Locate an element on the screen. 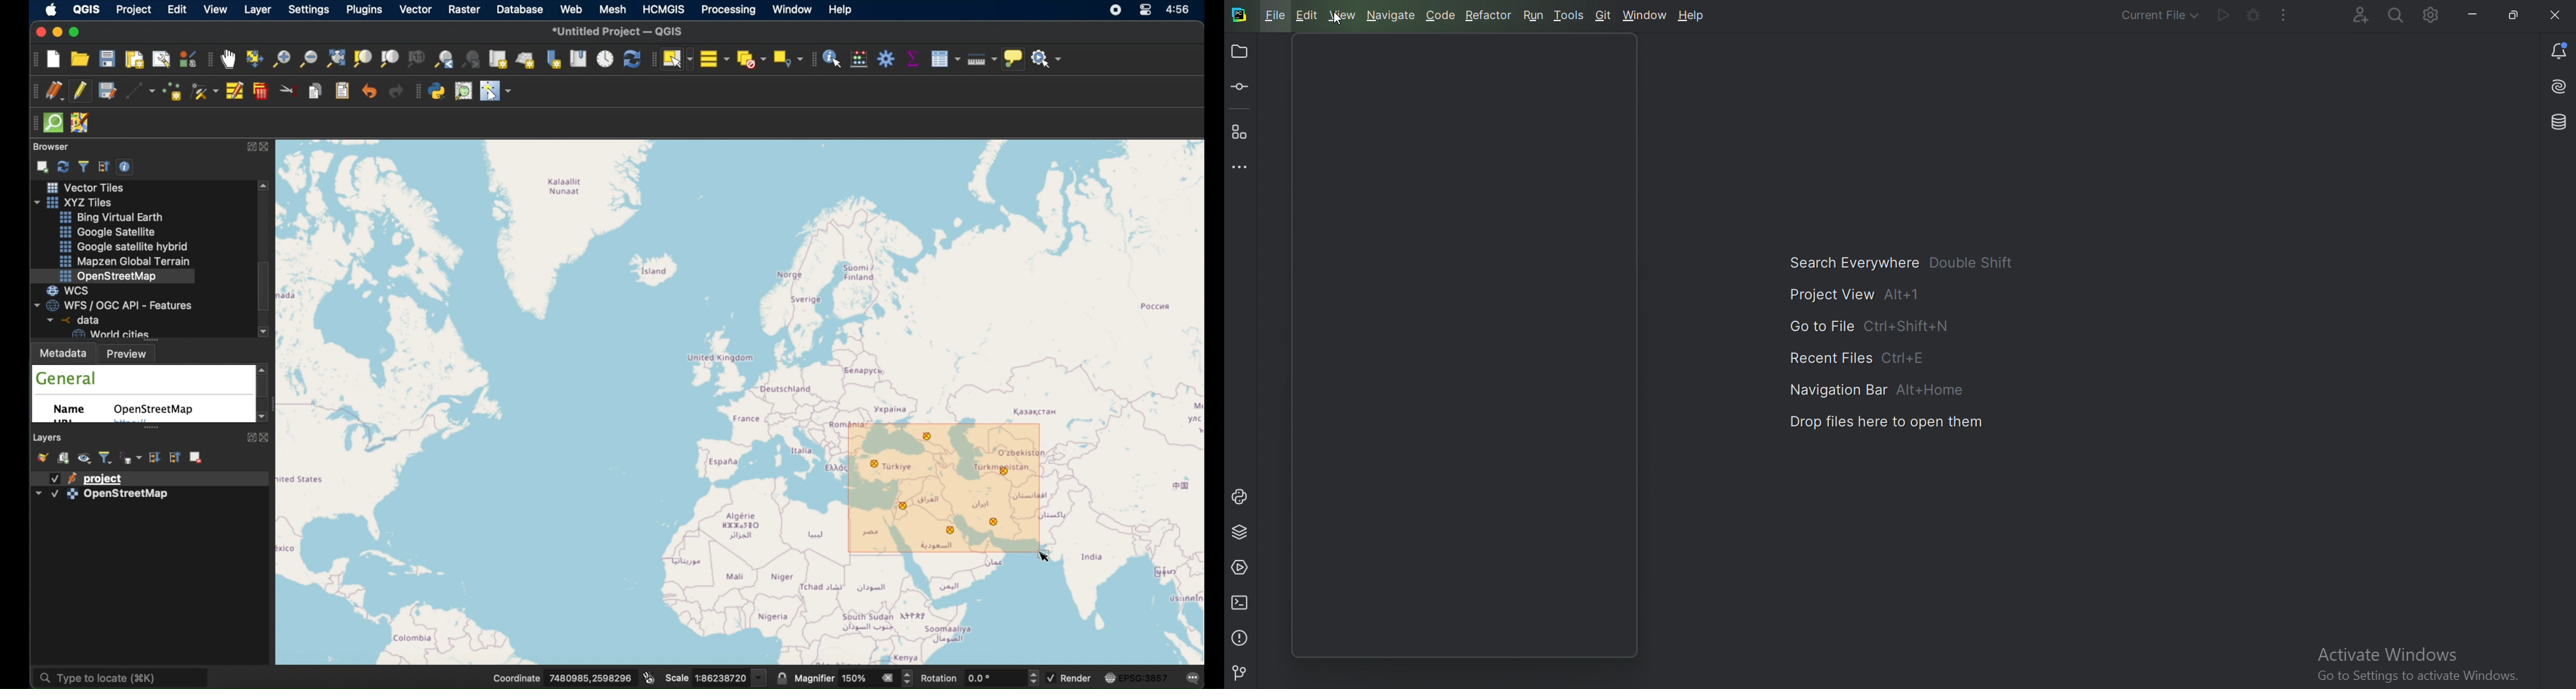  world cities is located at coordinates (110, 334).